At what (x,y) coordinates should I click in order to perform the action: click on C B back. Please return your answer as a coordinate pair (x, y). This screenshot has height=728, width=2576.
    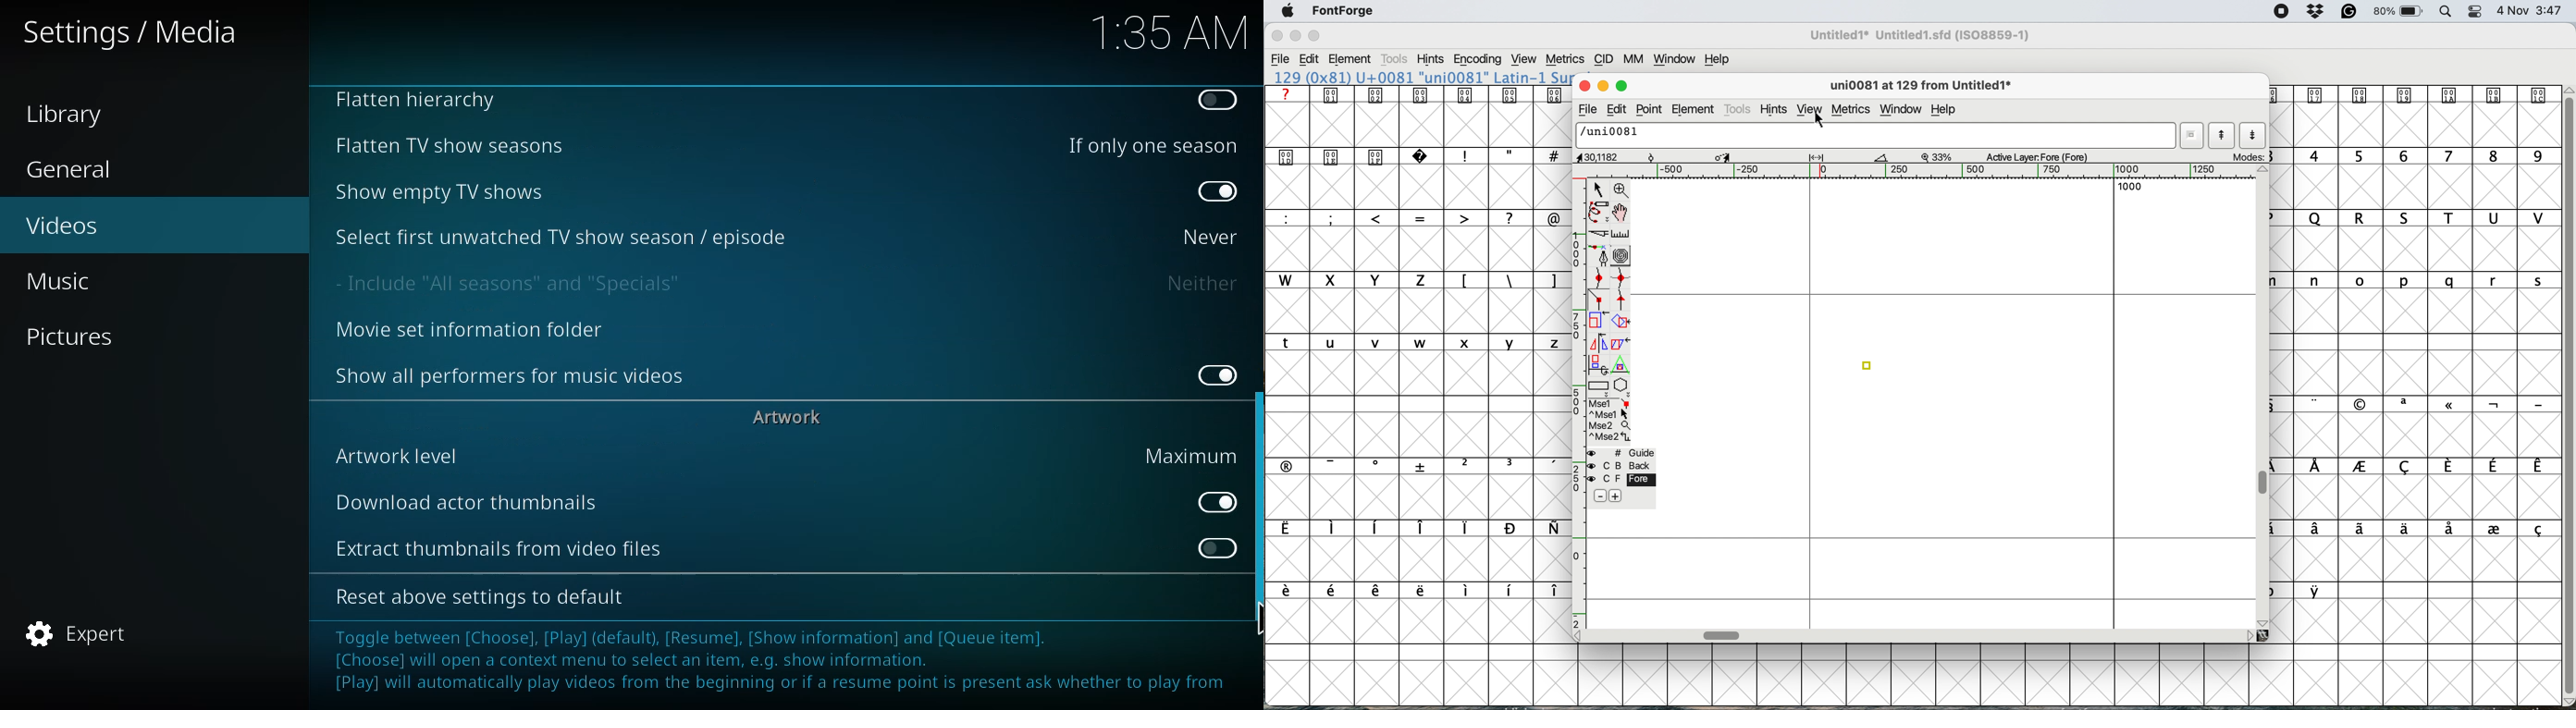
    Looking at the image, I should click on (1625, 465).